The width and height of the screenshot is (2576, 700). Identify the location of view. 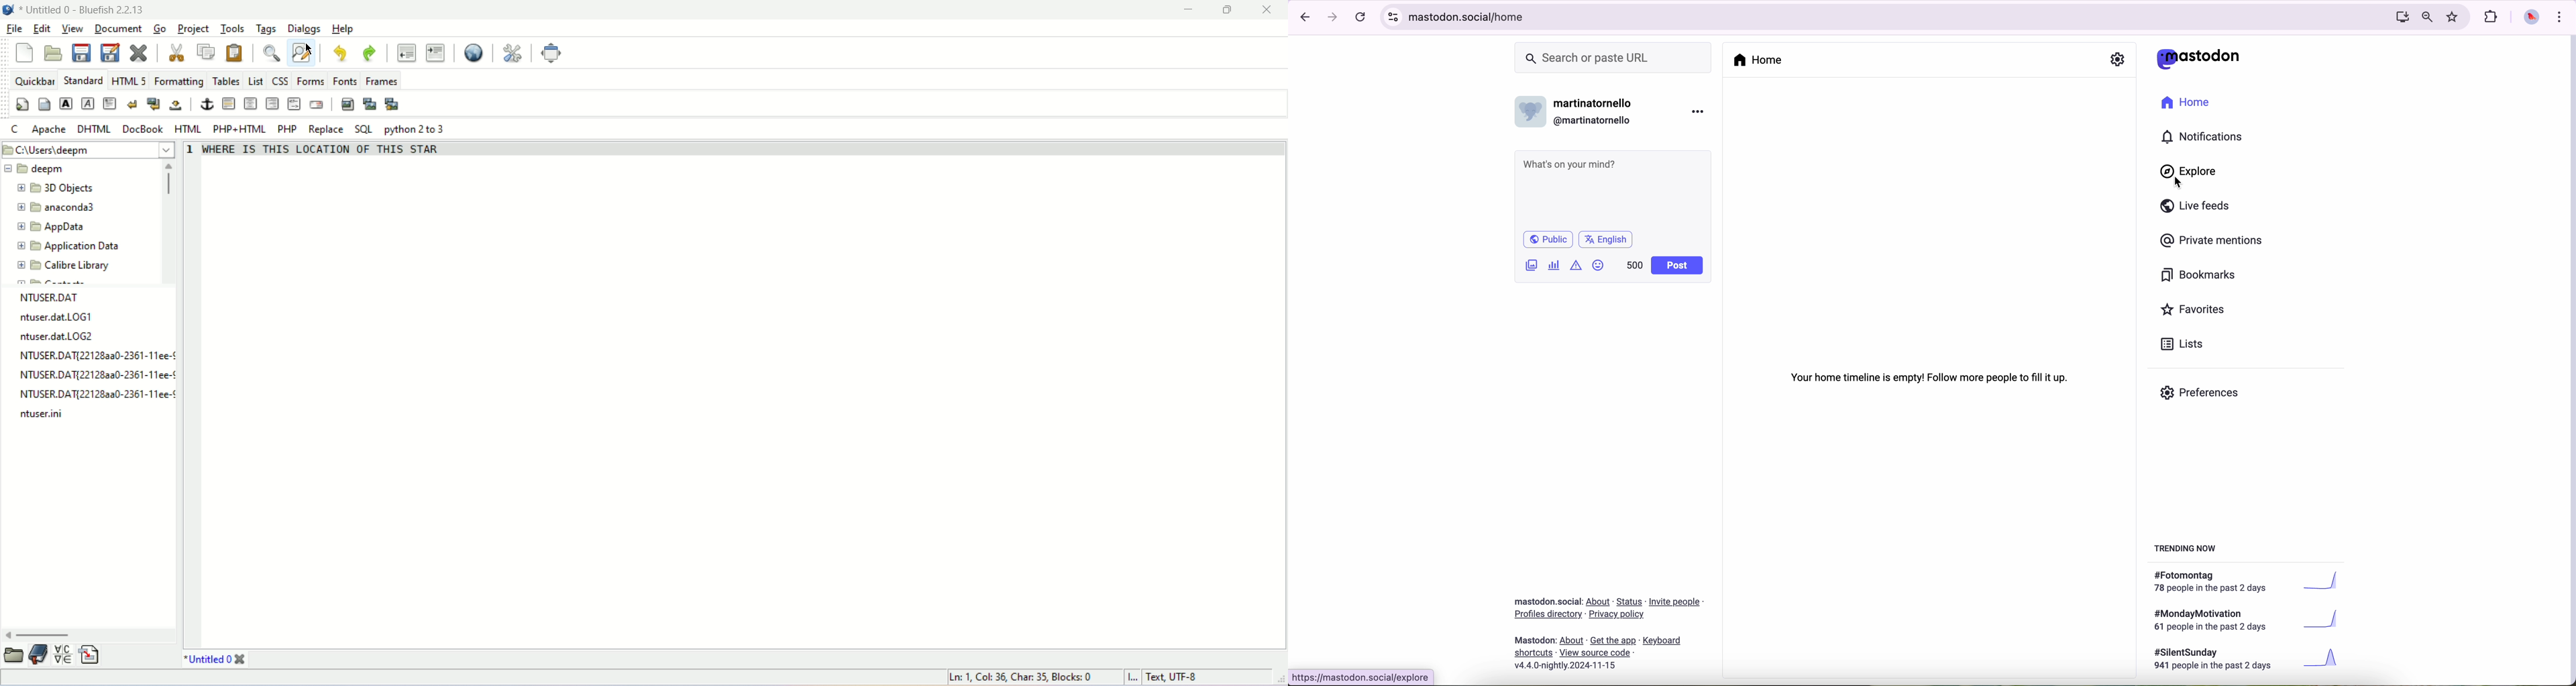
(71, 28).